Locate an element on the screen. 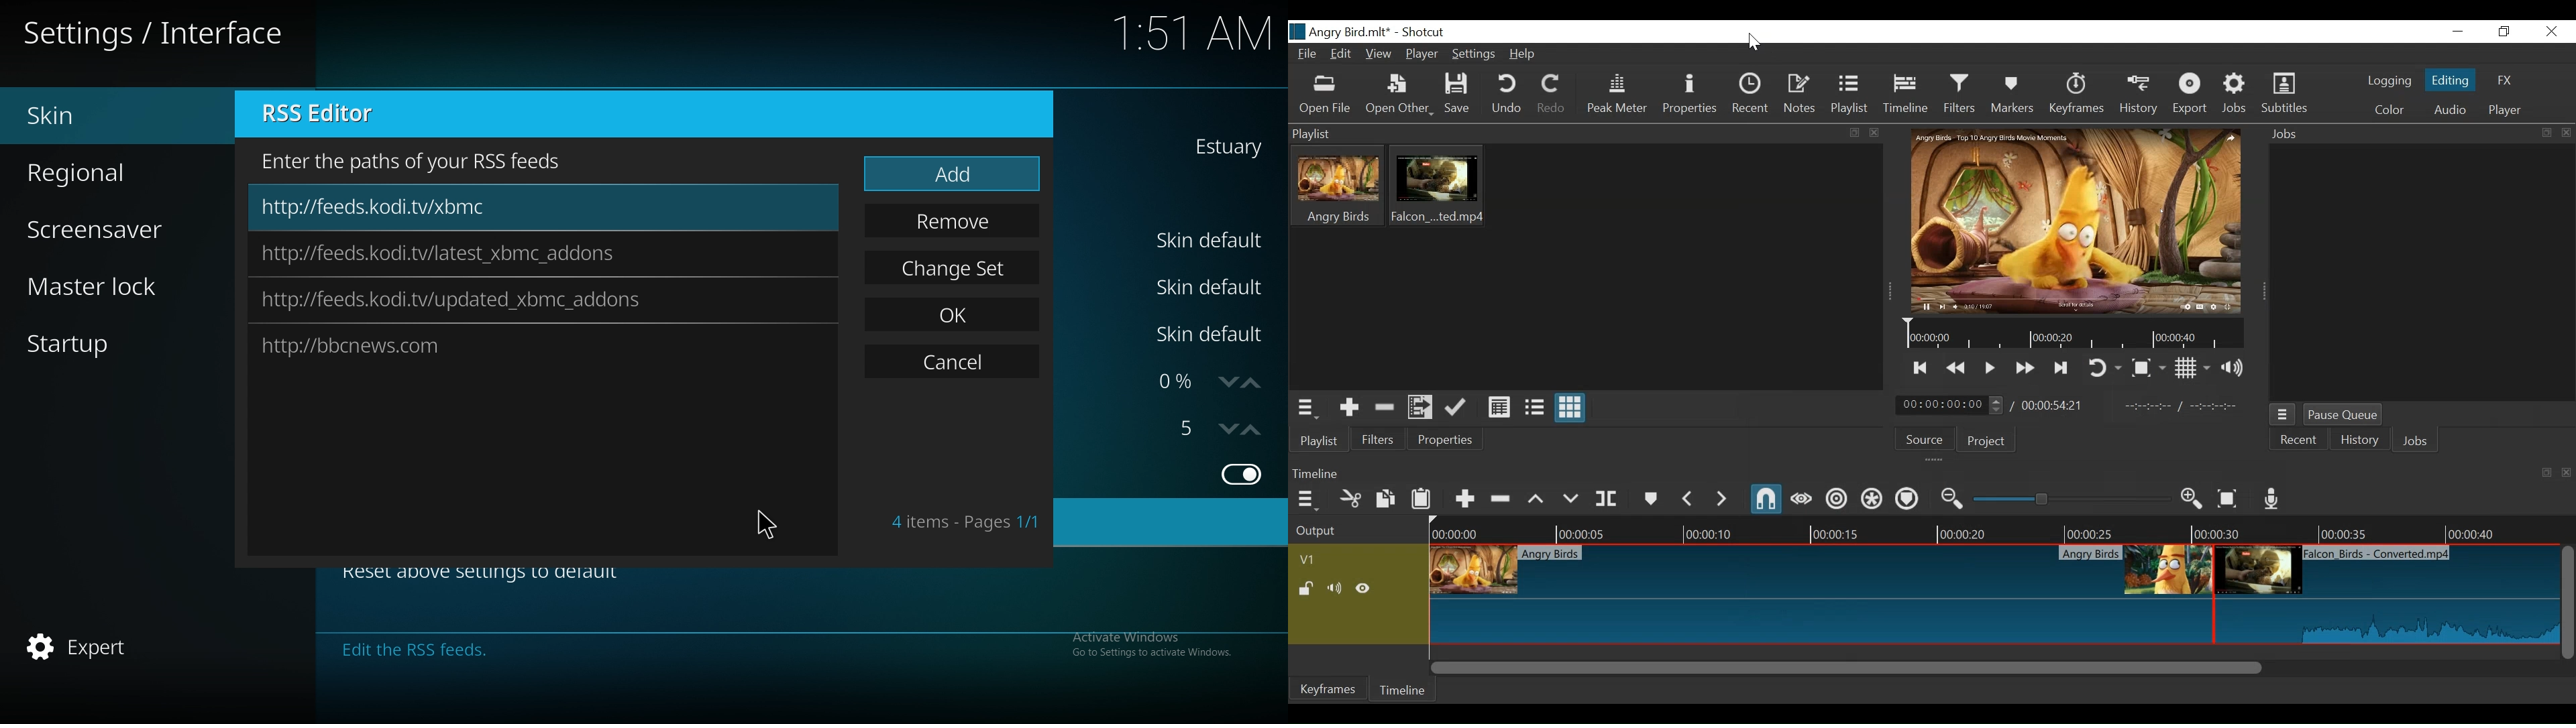  regional is located at coordinates (101, 170).